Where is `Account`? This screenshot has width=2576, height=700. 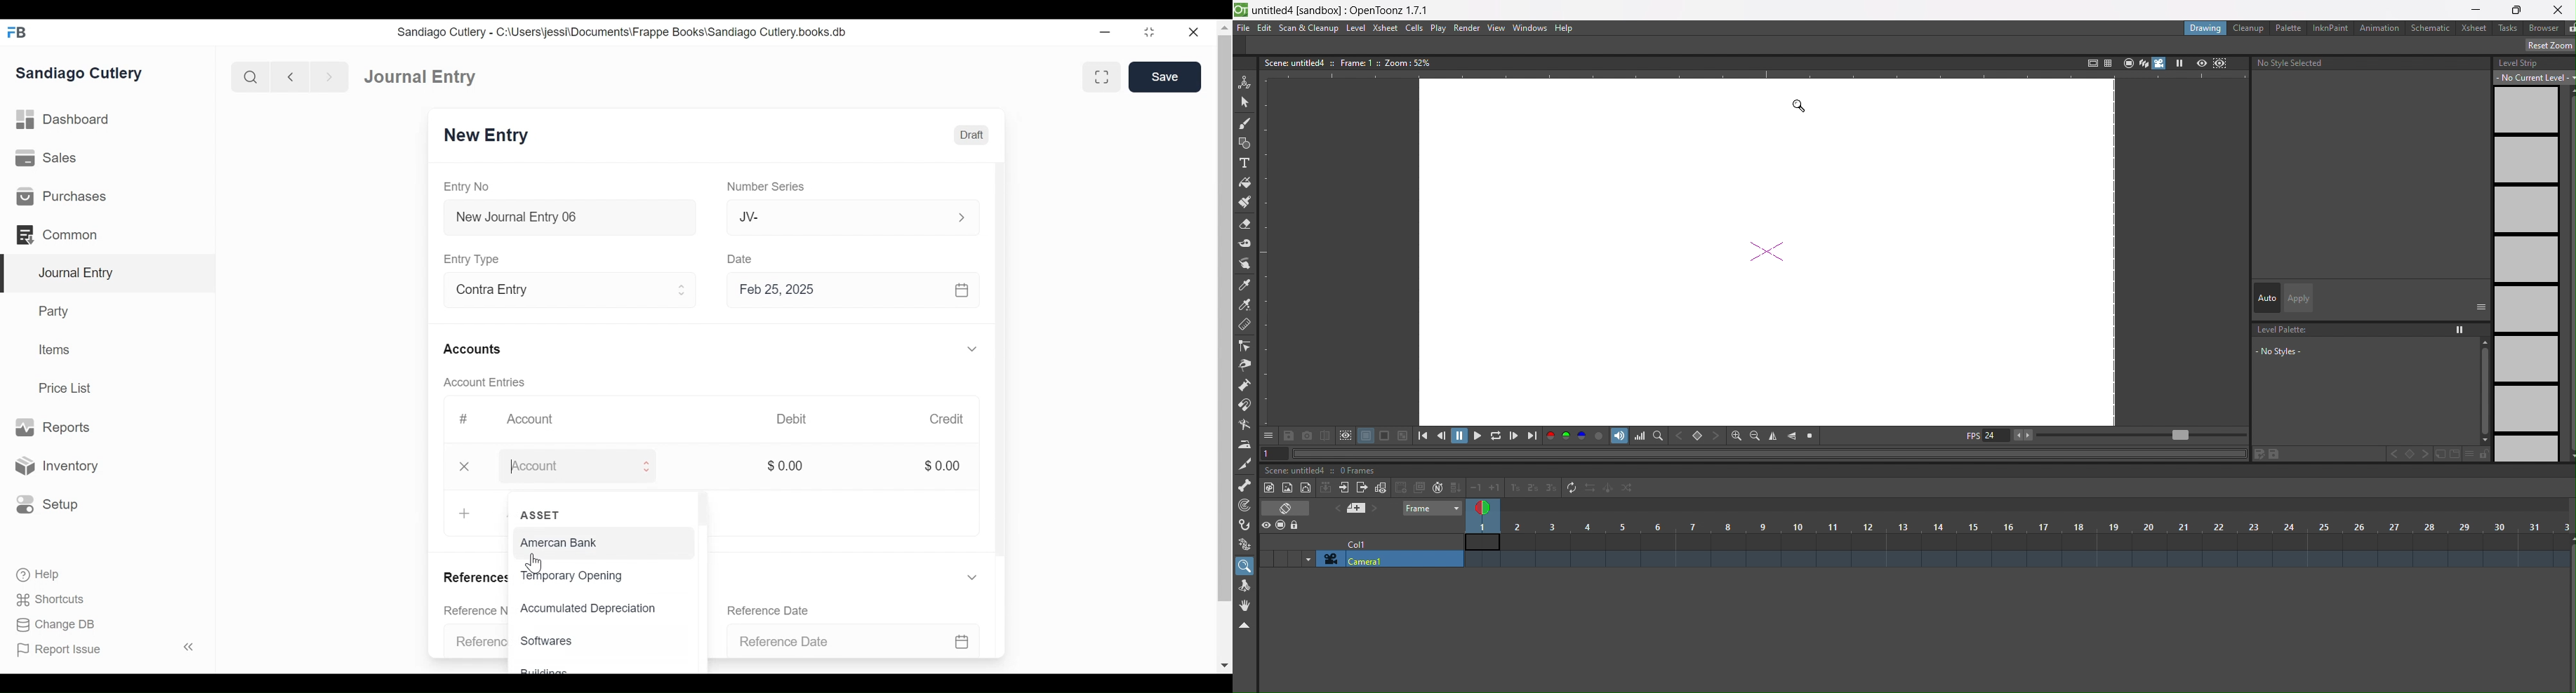
Account is located at coordinates (534, 418).